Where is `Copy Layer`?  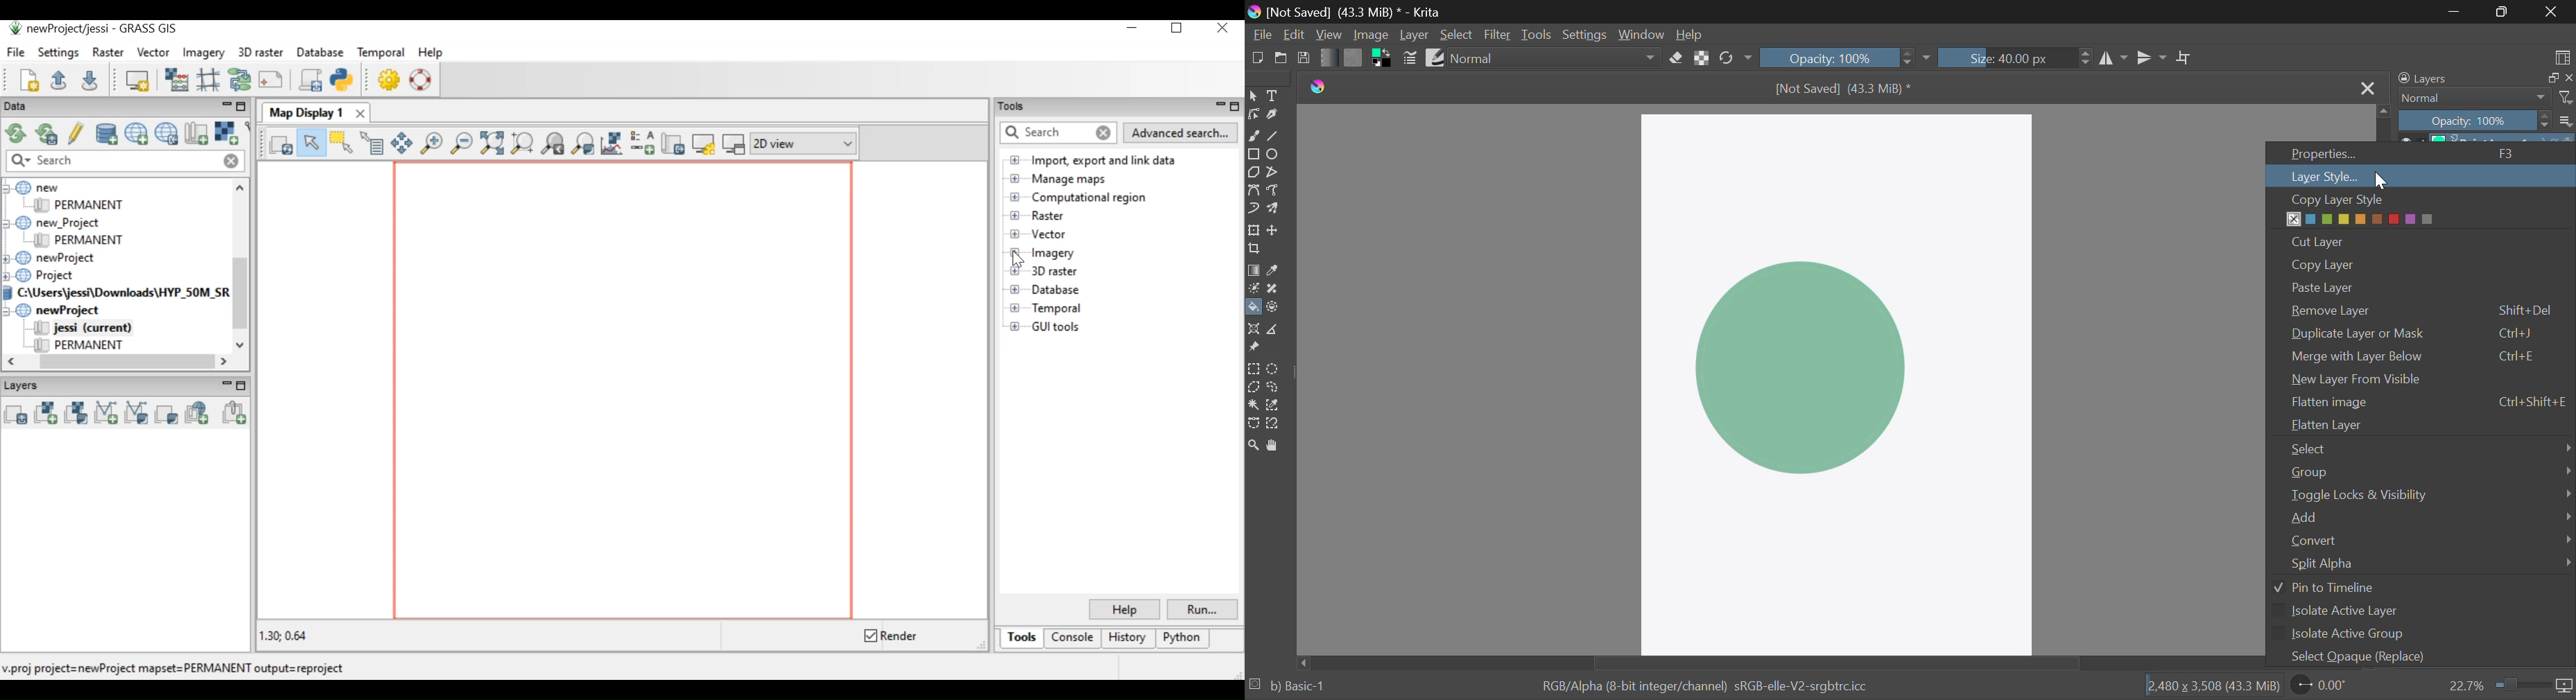
Copy Layer is located at coordinates (2423, 265).